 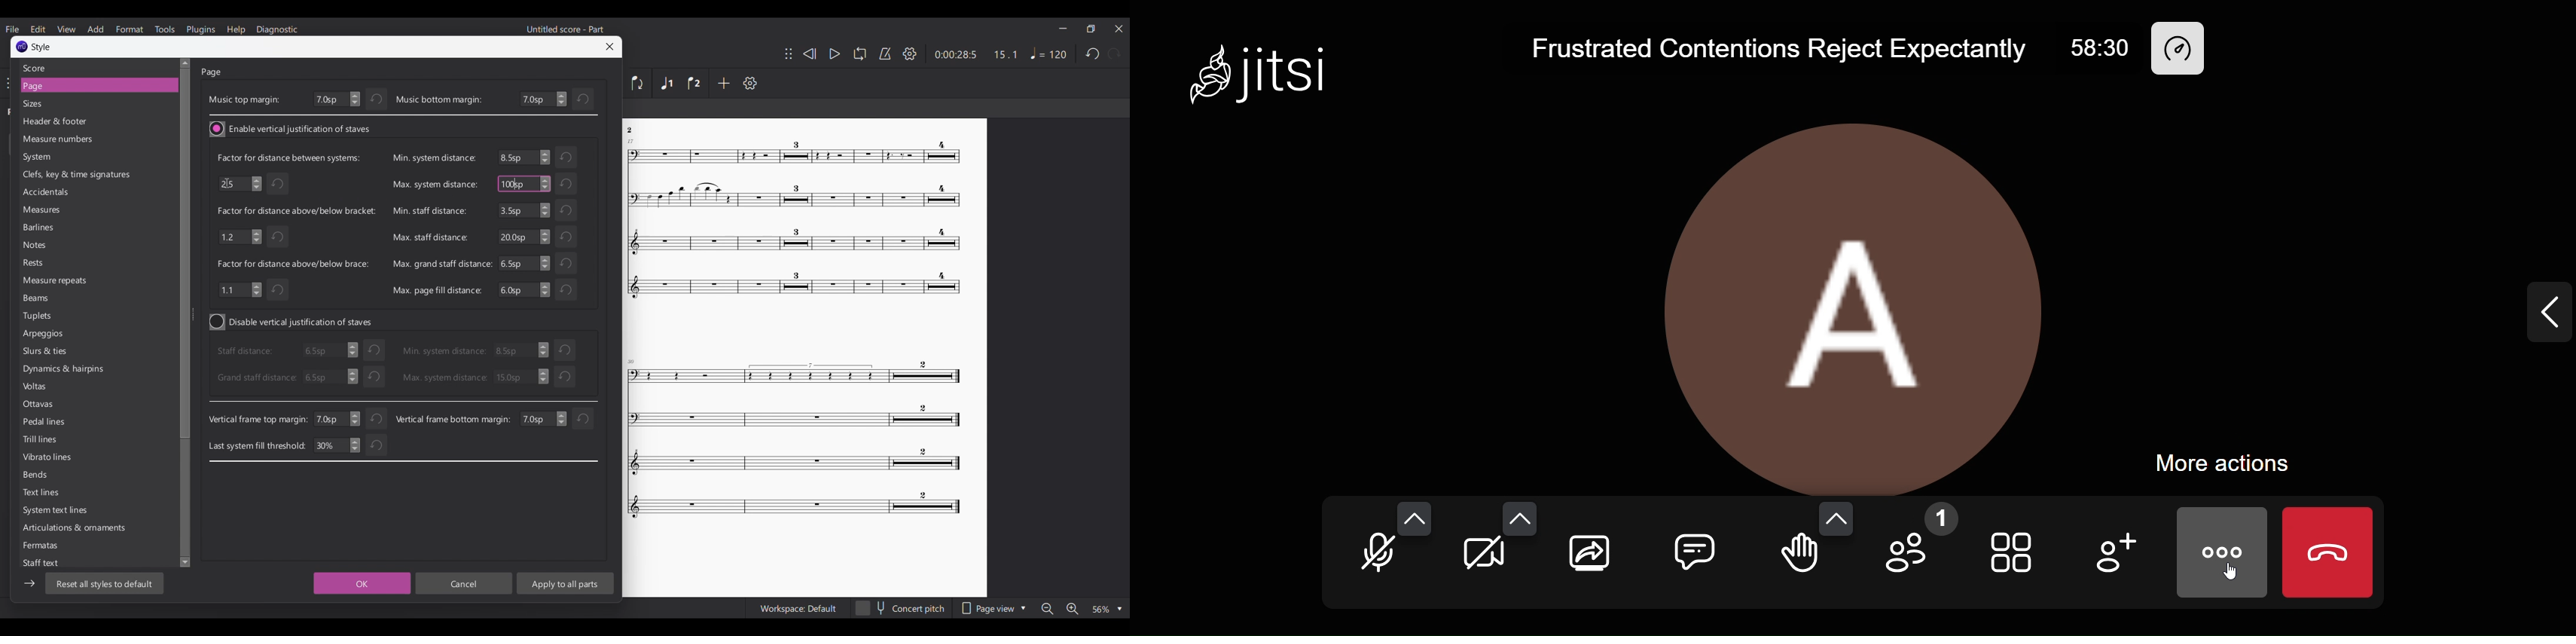 I want to click on Arpeggias, so click(x=55, y=334).